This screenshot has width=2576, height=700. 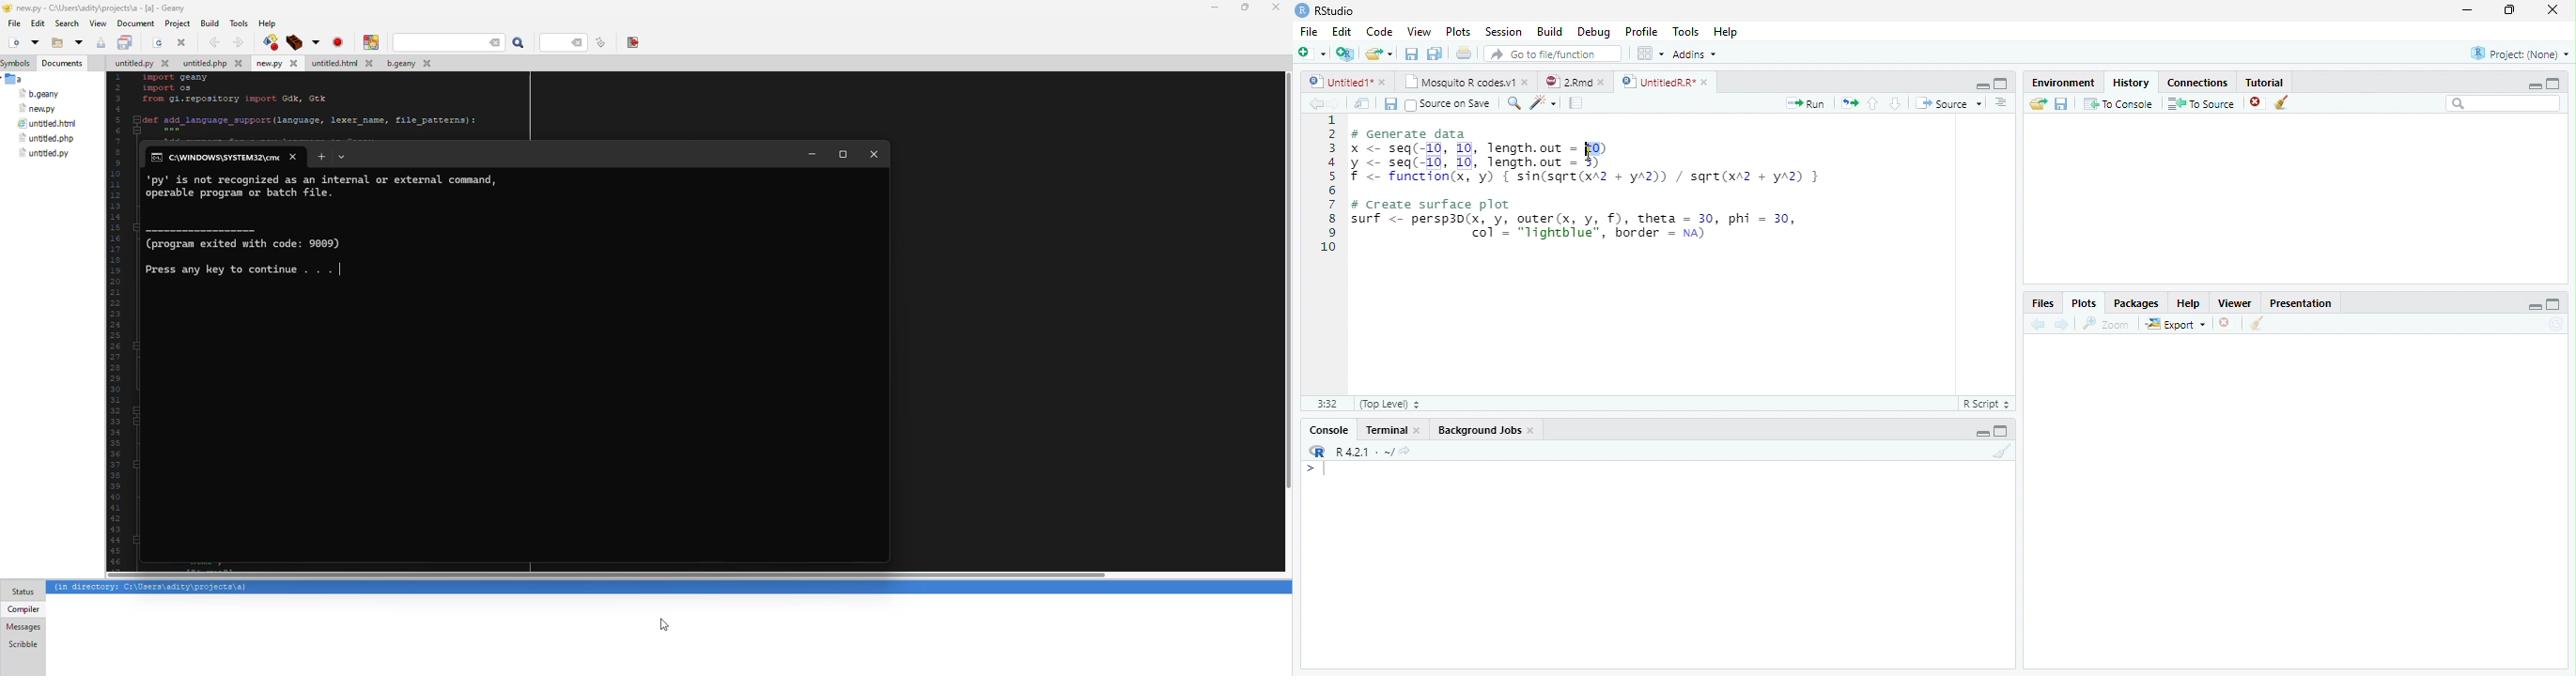 I want to click on R Script, so click(x=1989, y=404).